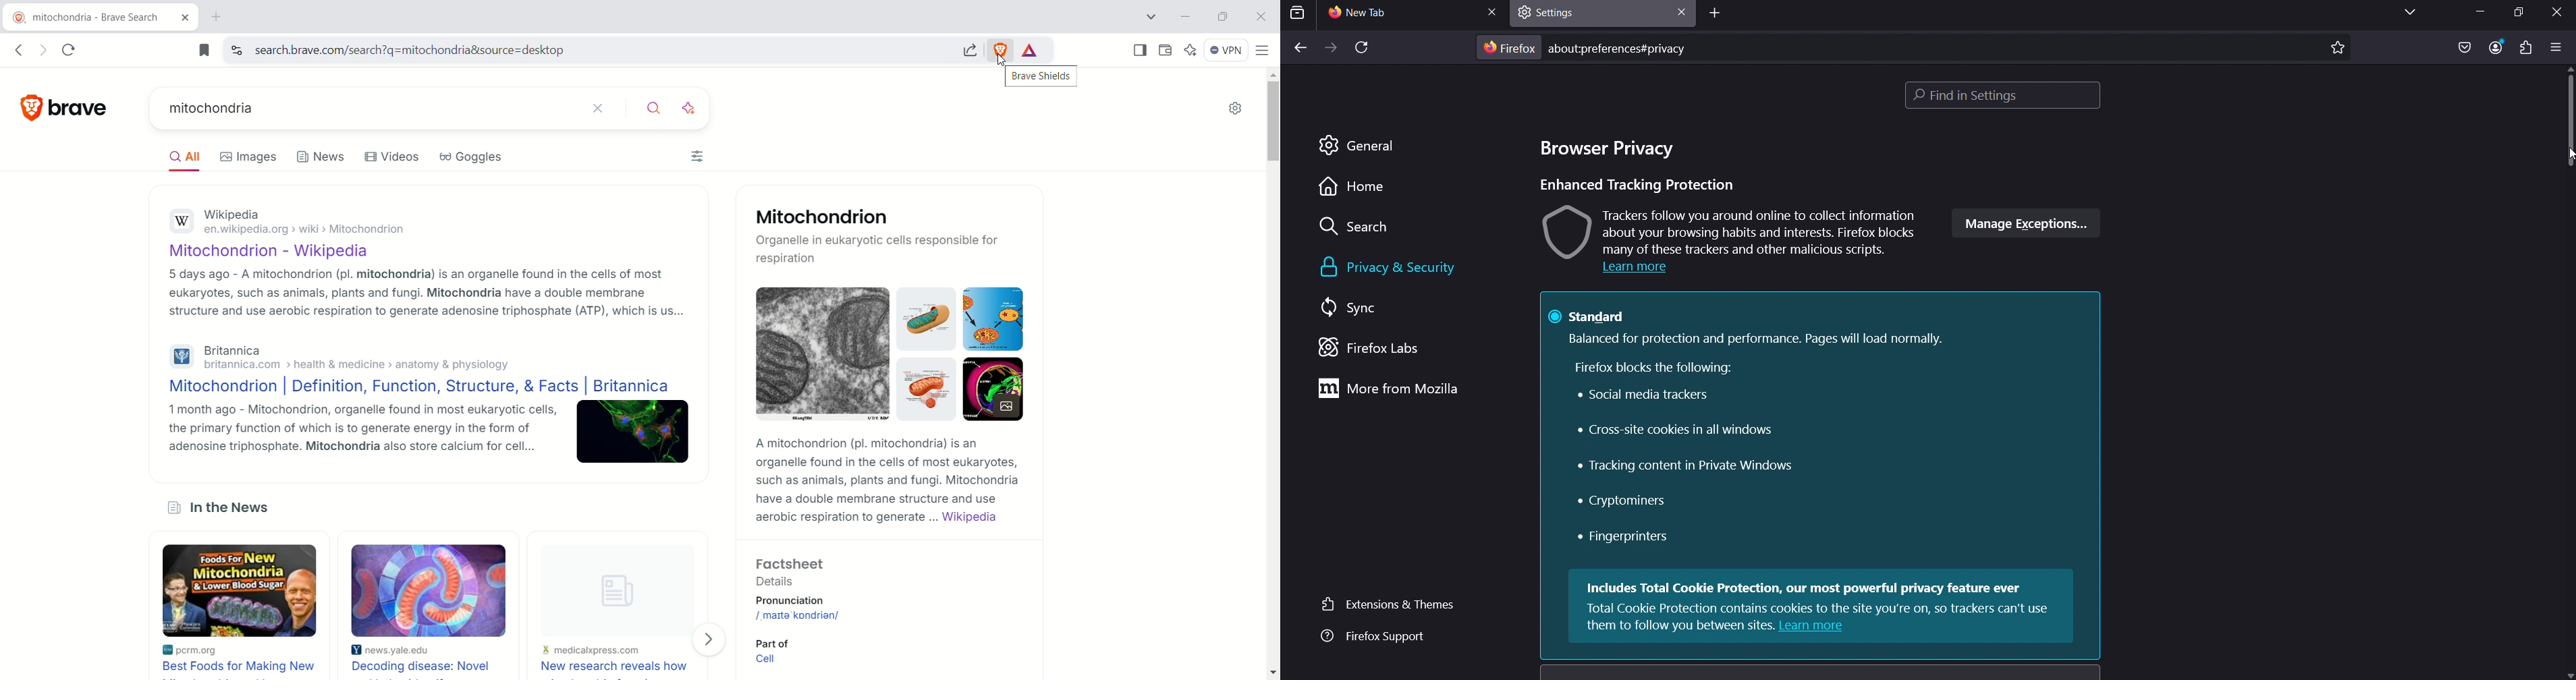  I want to click on close tab, so click(1678, 11).